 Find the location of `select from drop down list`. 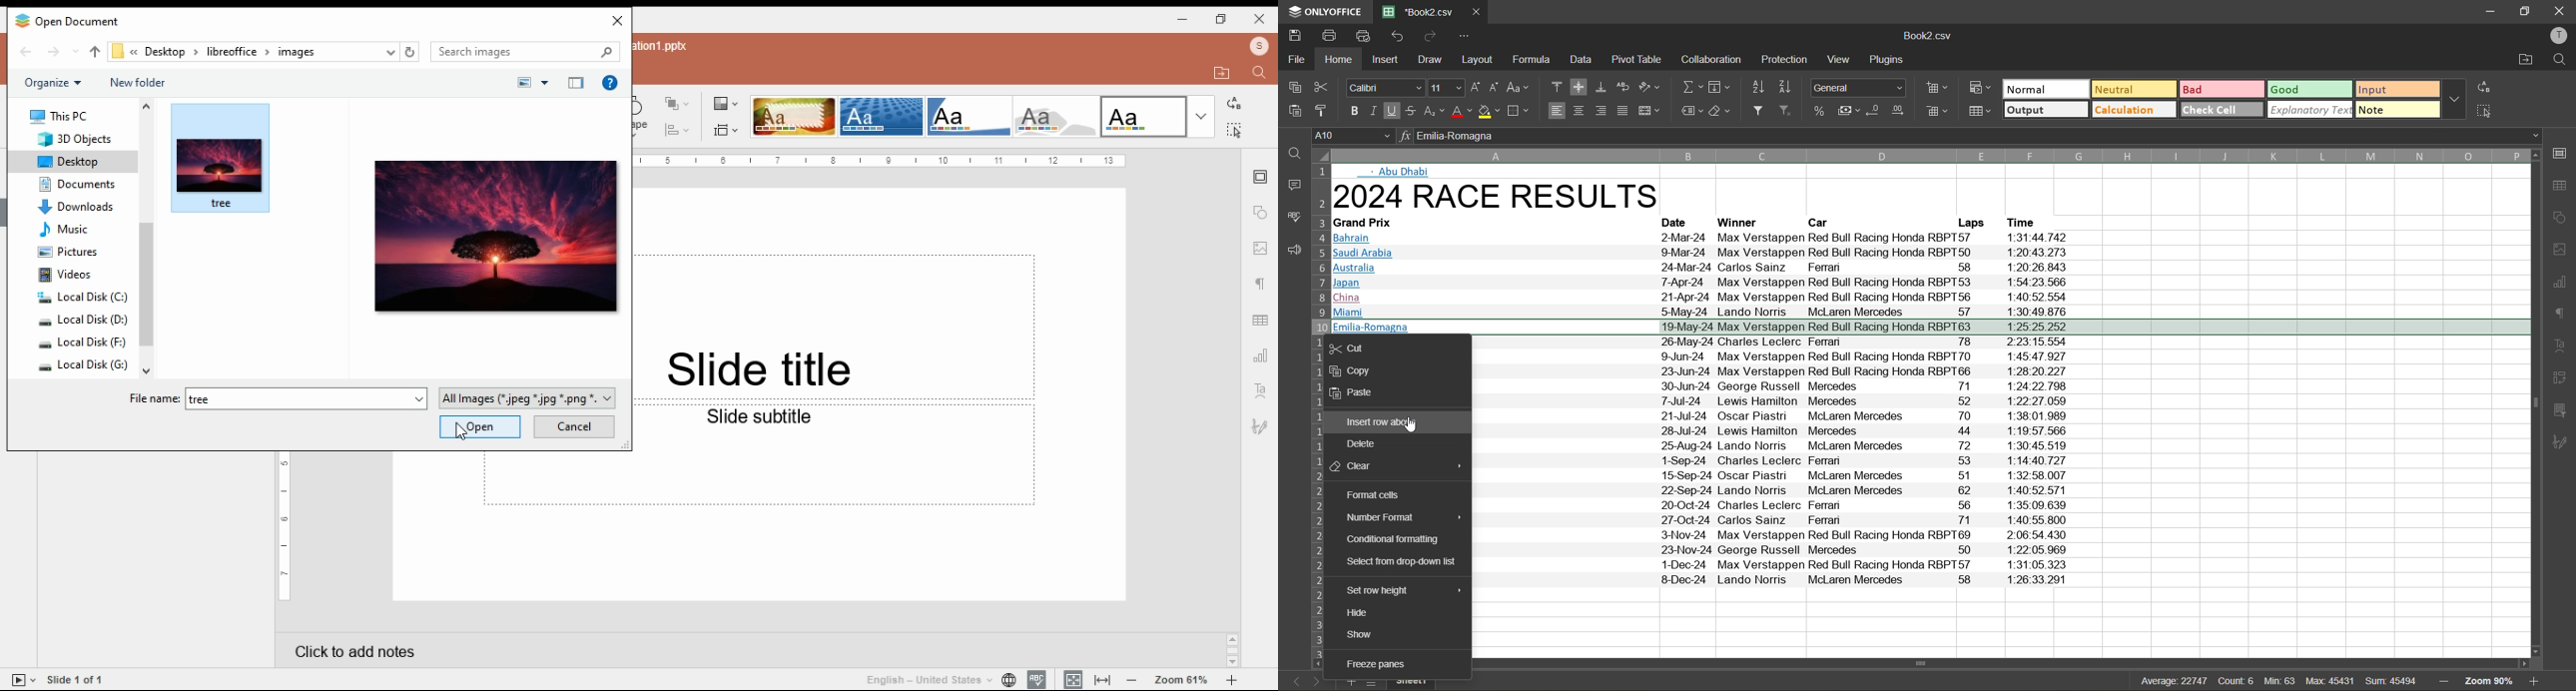

select from drop down list is located at coordinates (1397, 562).